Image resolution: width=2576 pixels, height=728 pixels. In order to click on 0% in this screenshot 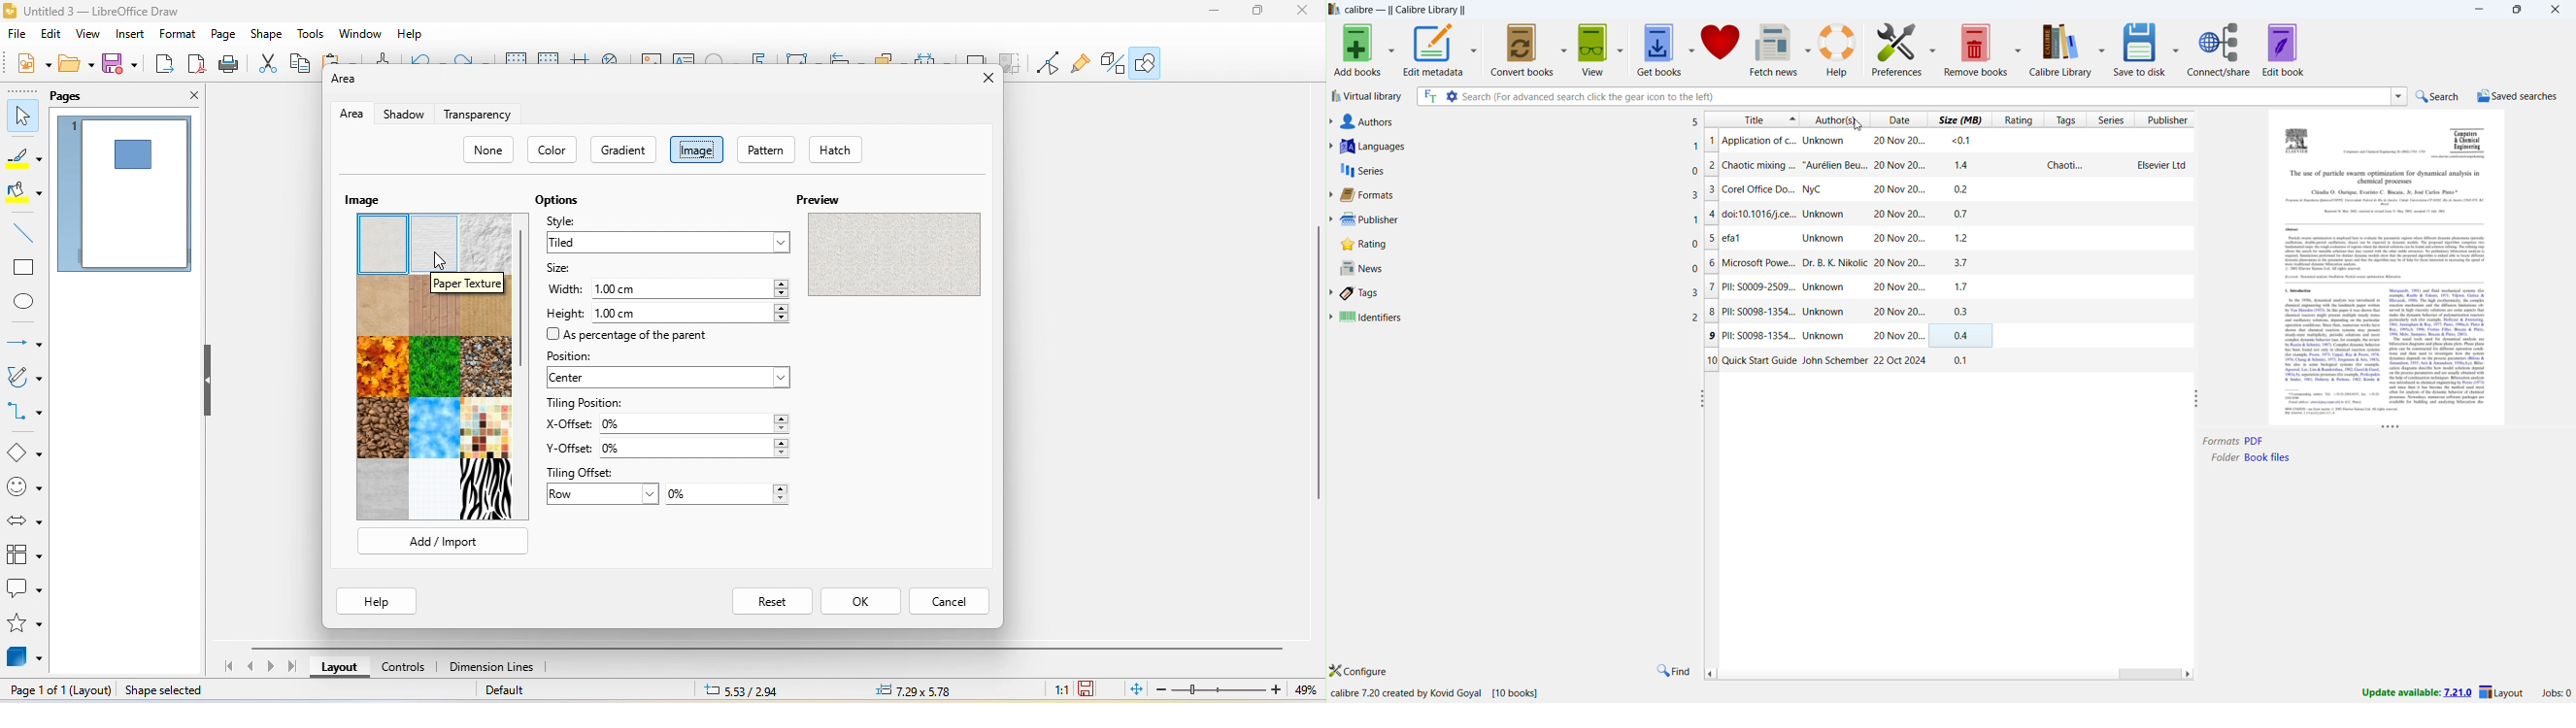, I will do `click(697, 426)`.